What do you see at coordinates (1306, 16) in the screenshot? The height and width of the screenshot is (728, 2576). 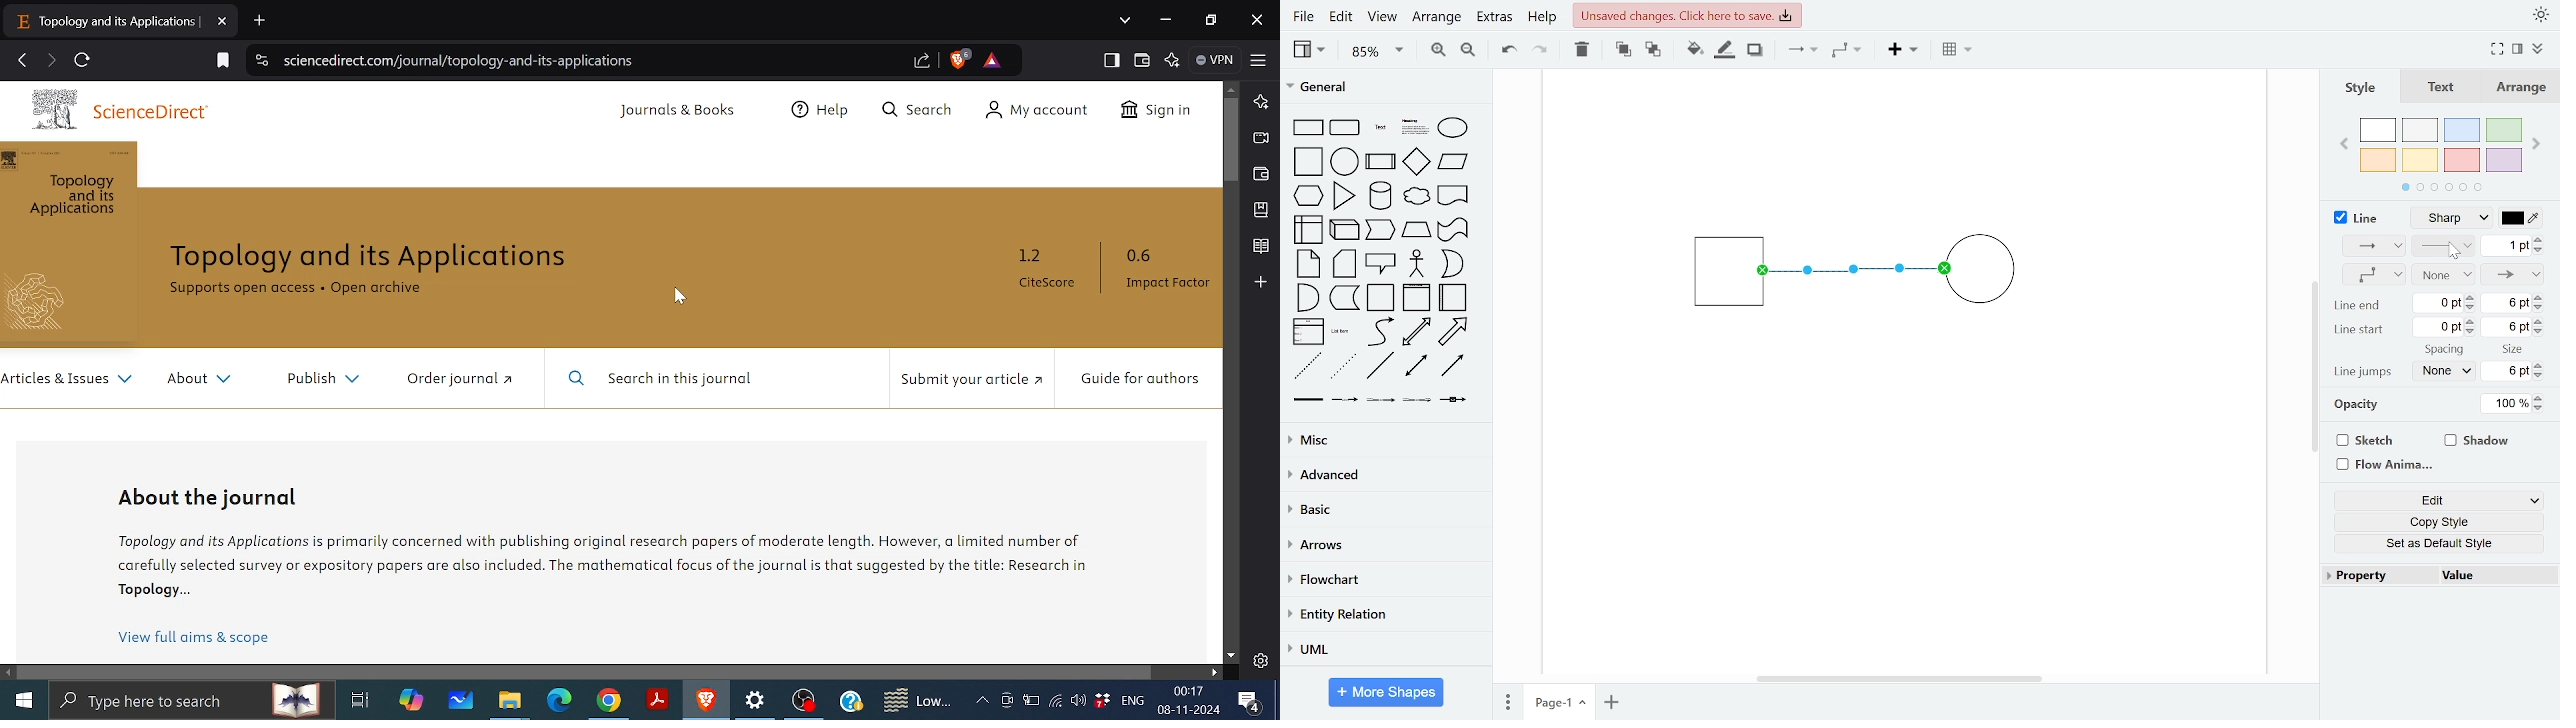 I see `file` at bounding box center [1306, 16].